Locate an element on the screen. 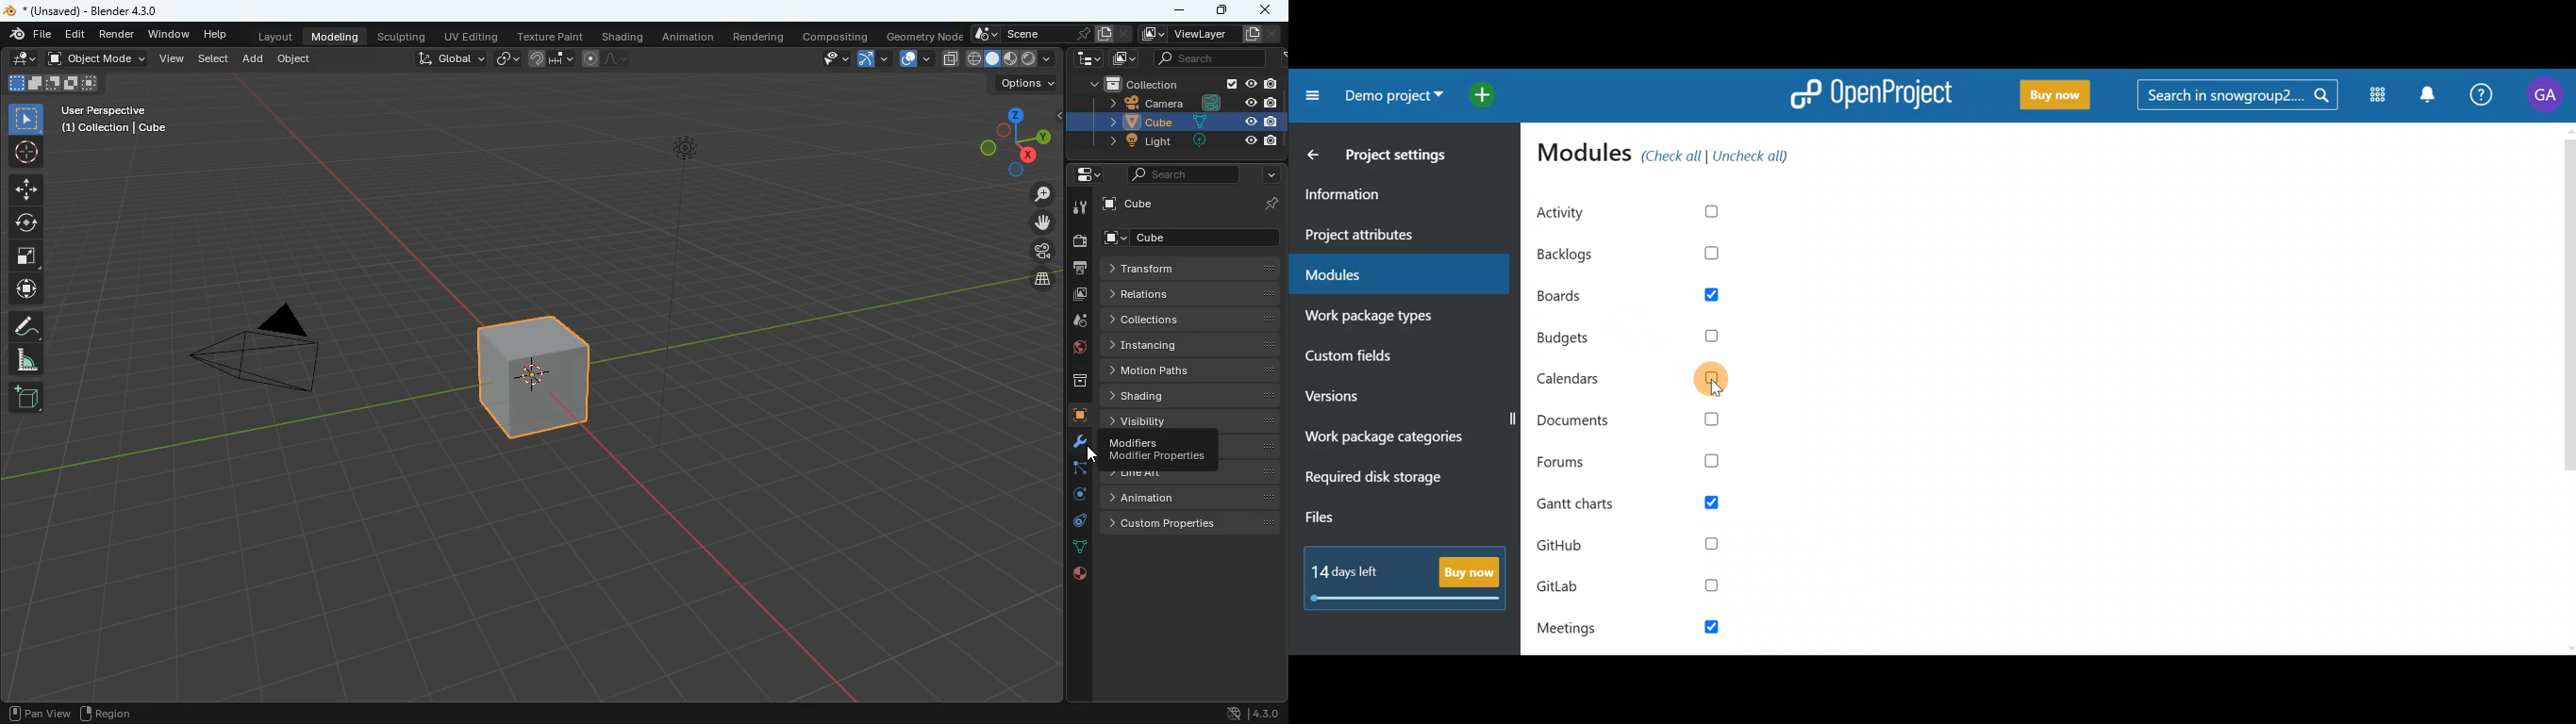 The width and height of the screenshot is (2576, 728). new is located at coordinates (28, 399).